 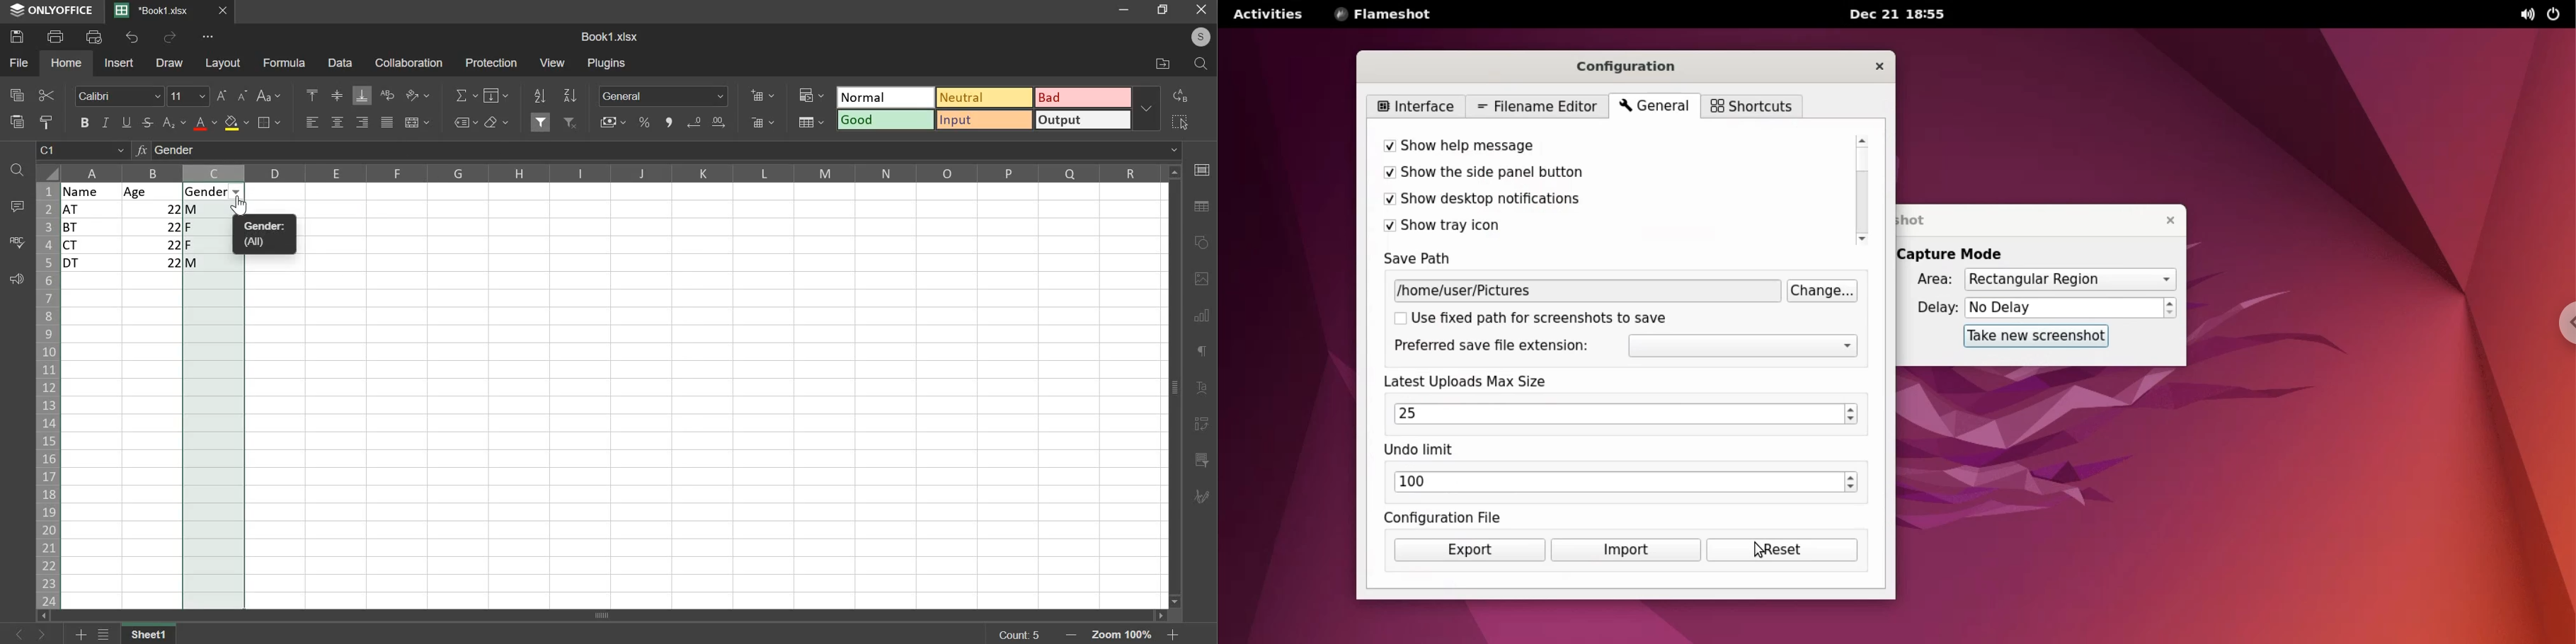 I want to click on font size, so click(x=189, y=95).